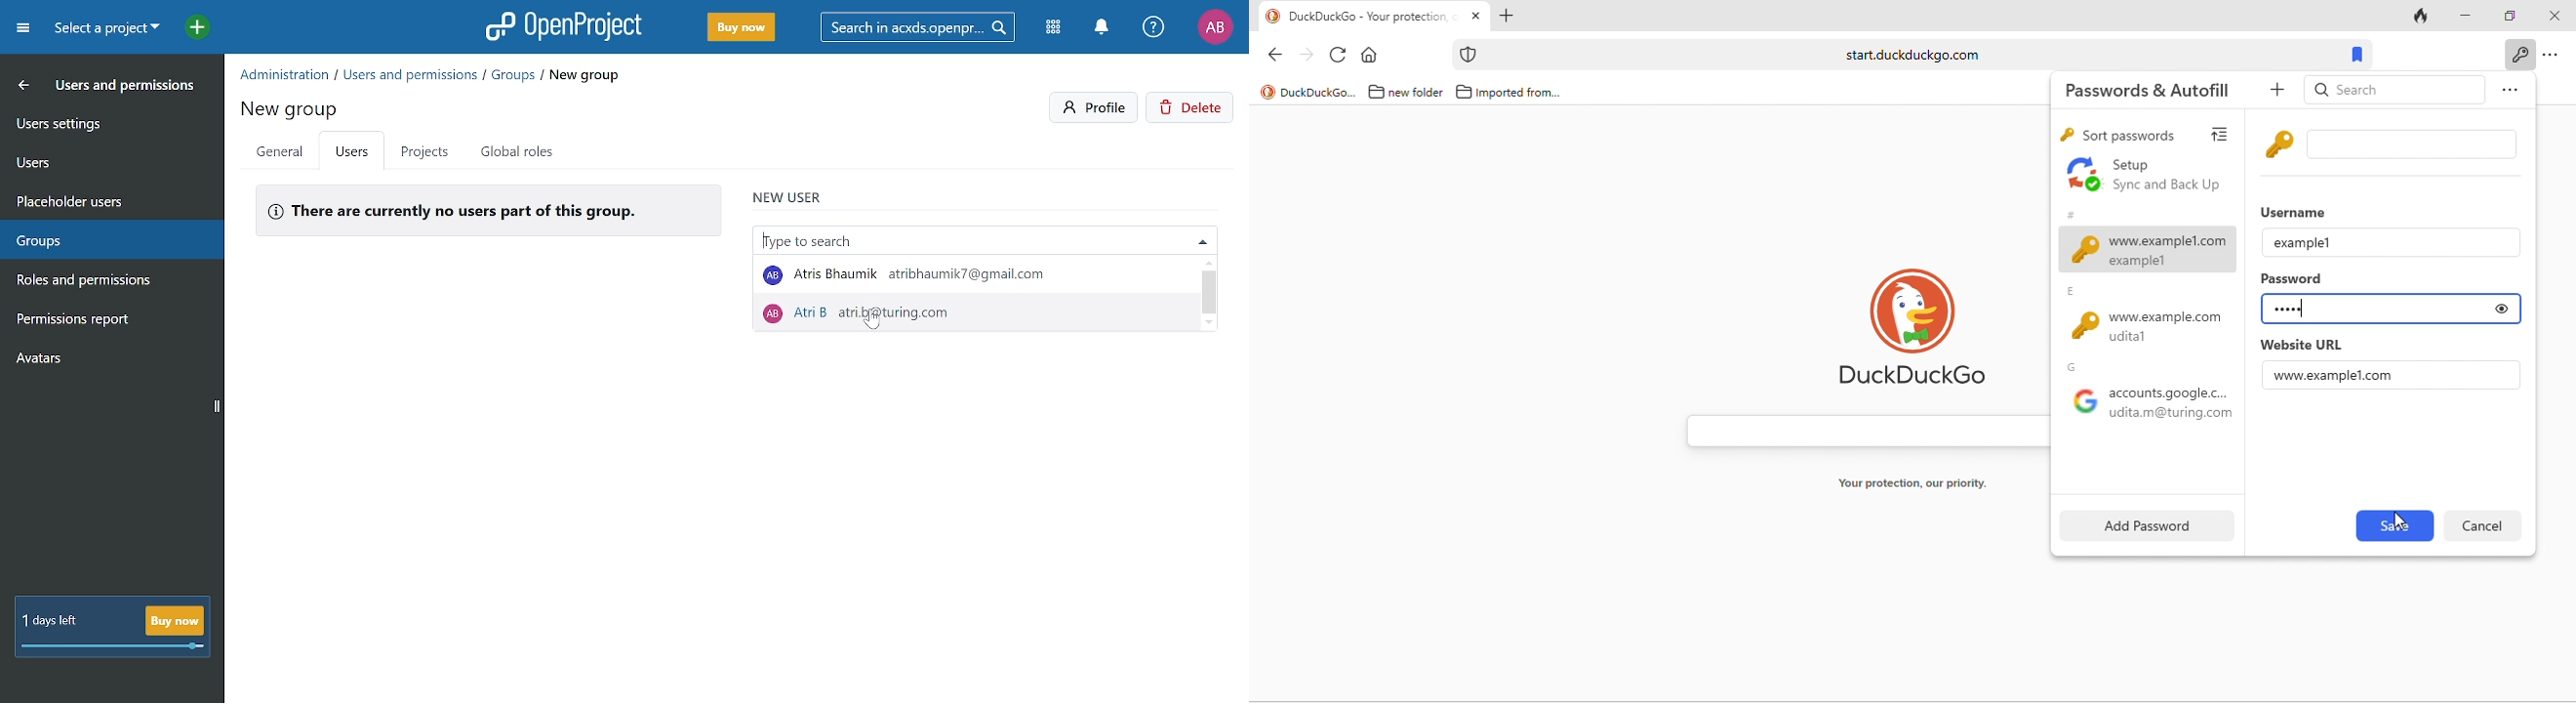 The image size is (2576, 728). Describe the element at coordinates (1215, 26) in the screenshot. I see `Profile` at that location.